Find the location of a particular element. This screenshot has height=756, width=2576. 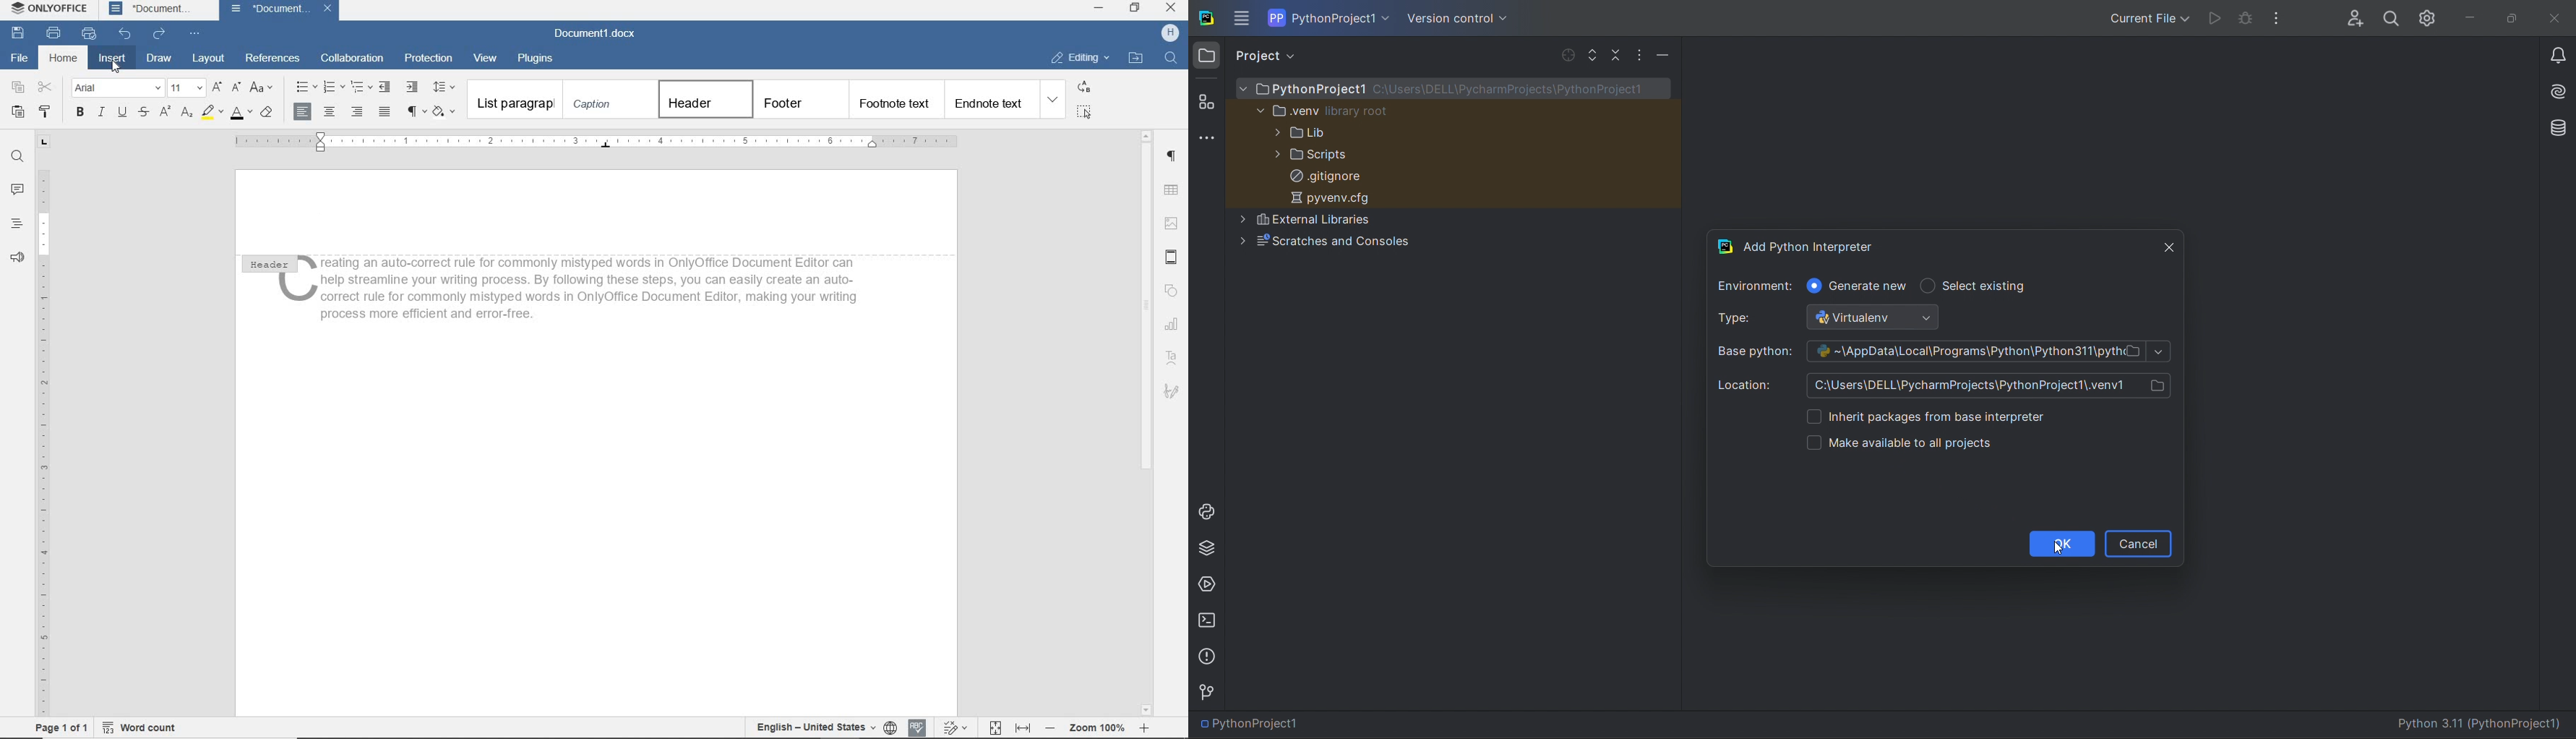

REFERENCES is located at coordinates (275, 59).